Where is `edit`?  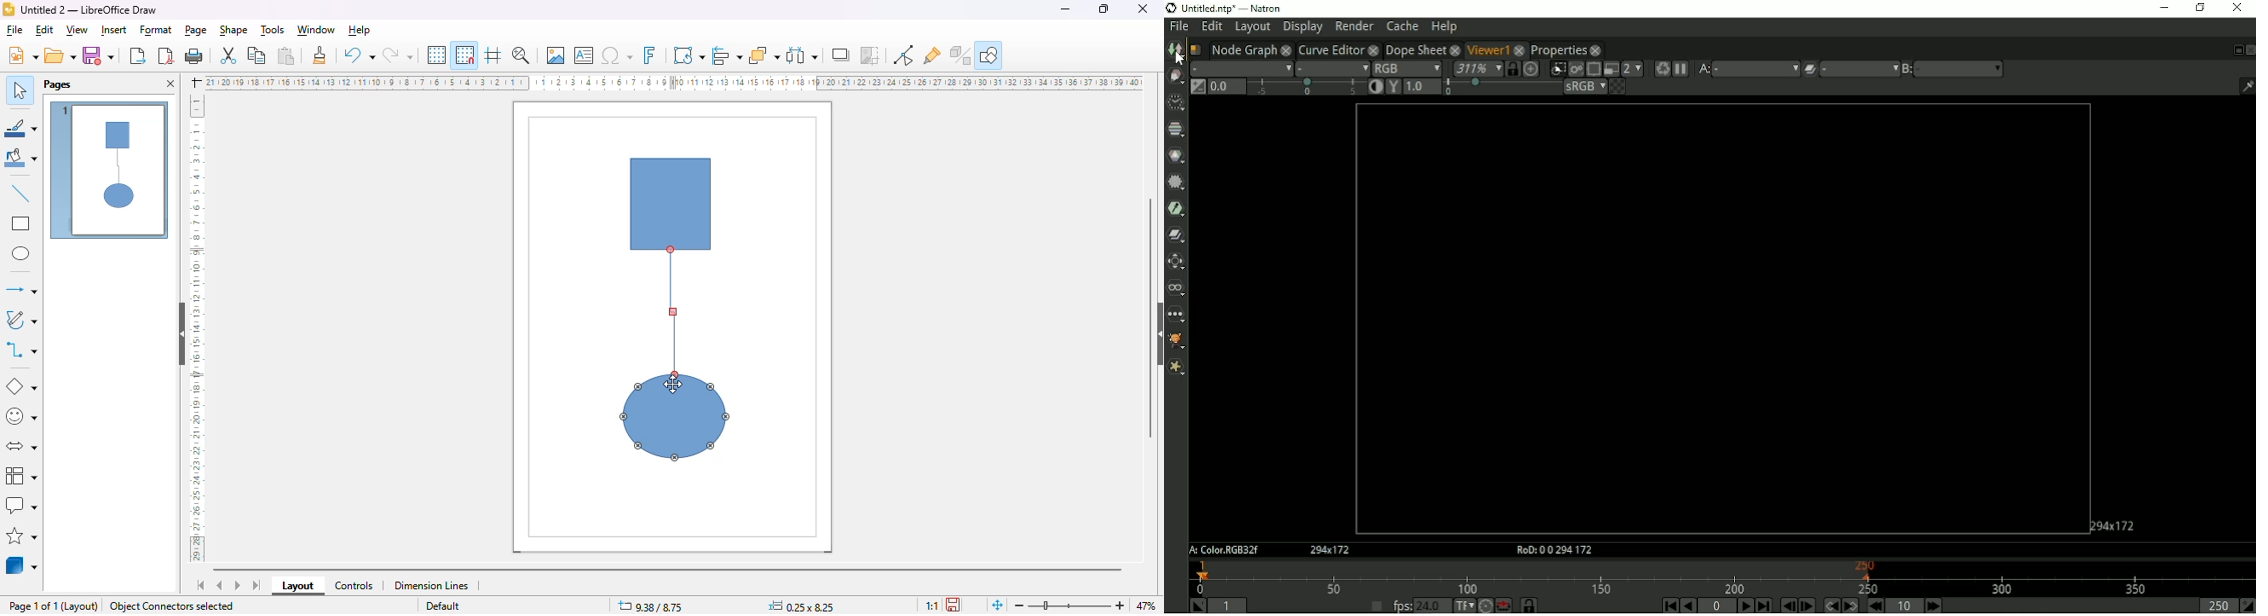
edit is located at coordinates (45, 31).